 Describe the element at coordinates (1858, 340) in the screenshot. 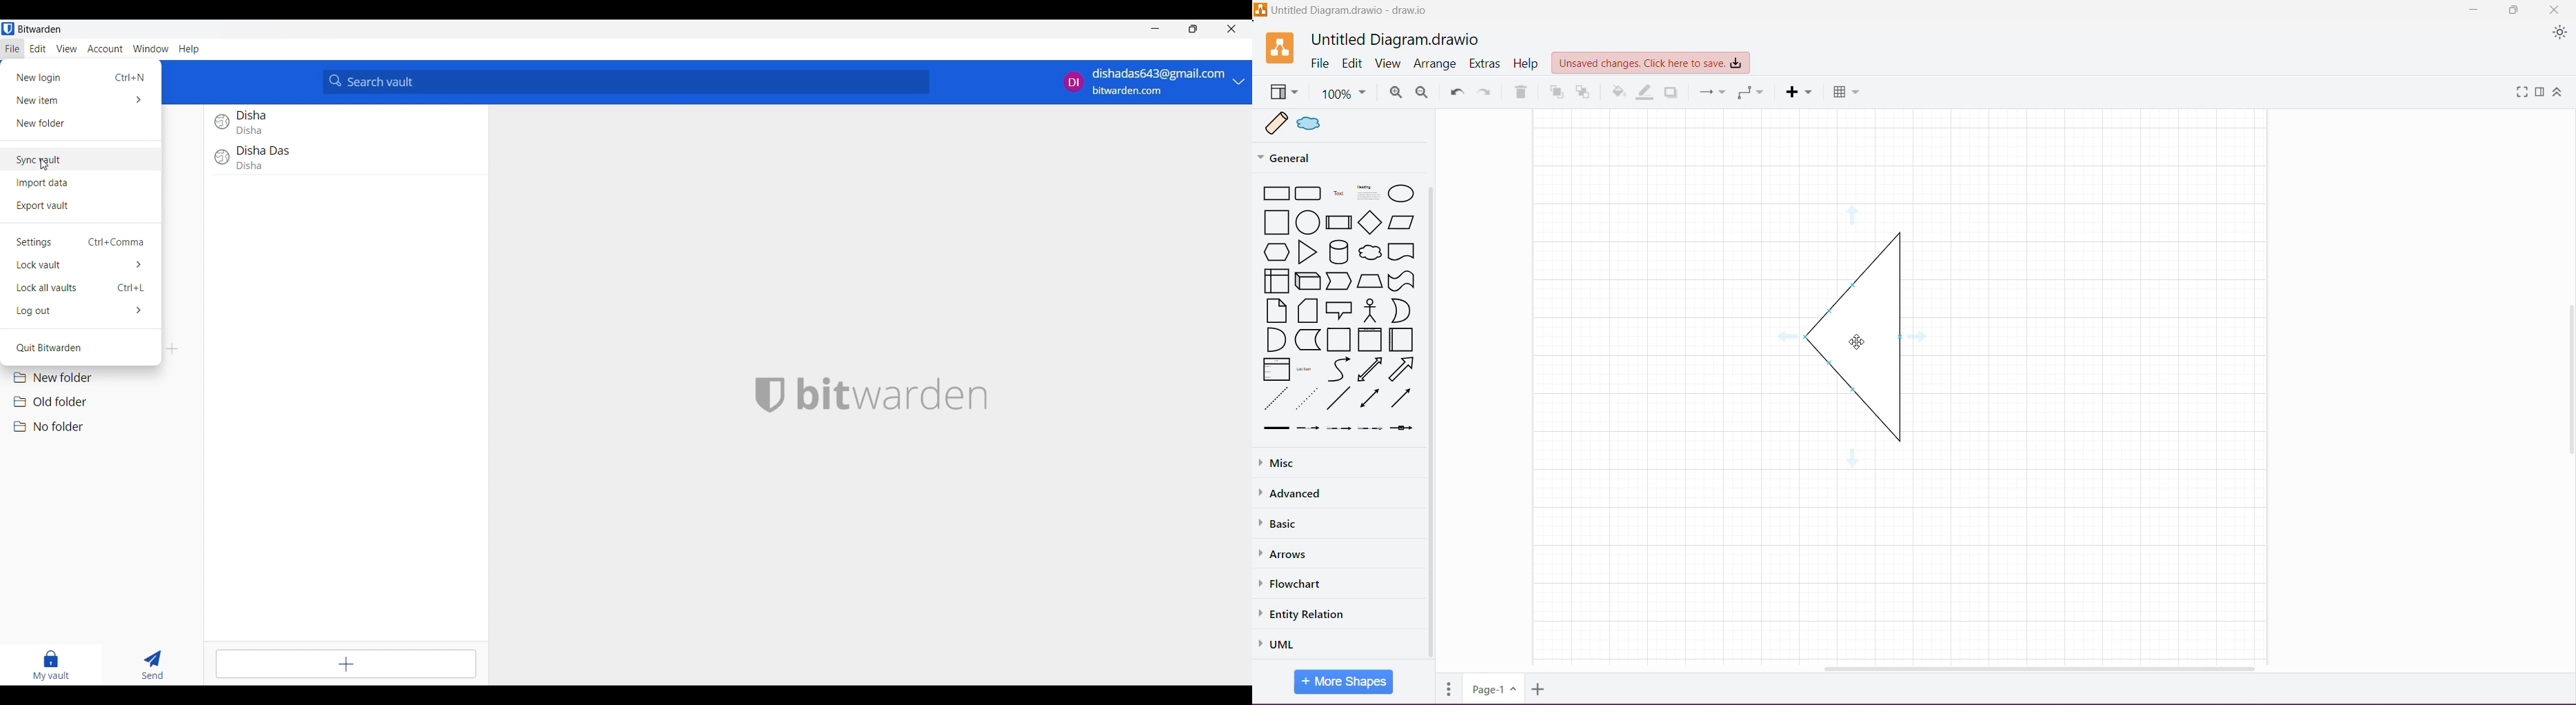

I see `Cursor on shape` at that location.